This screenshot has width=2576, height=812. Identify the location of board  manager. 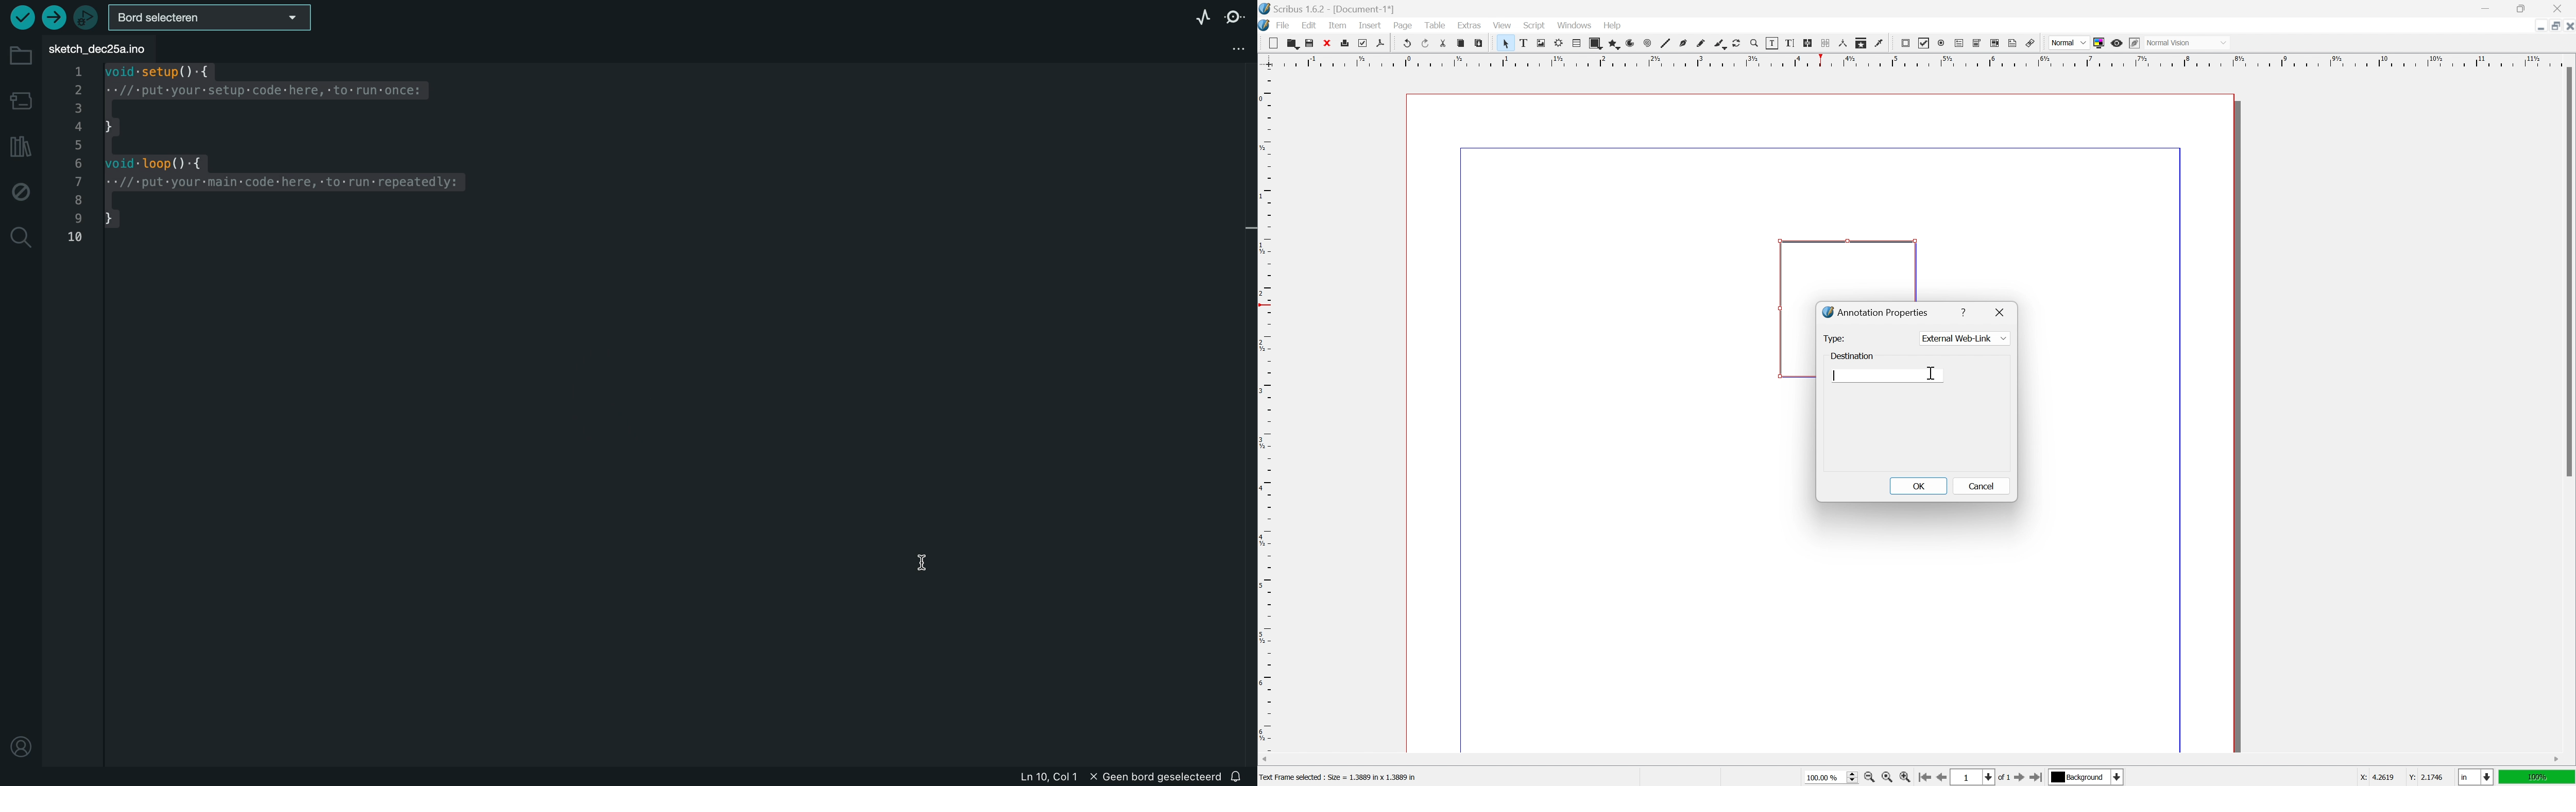
(21, 101).